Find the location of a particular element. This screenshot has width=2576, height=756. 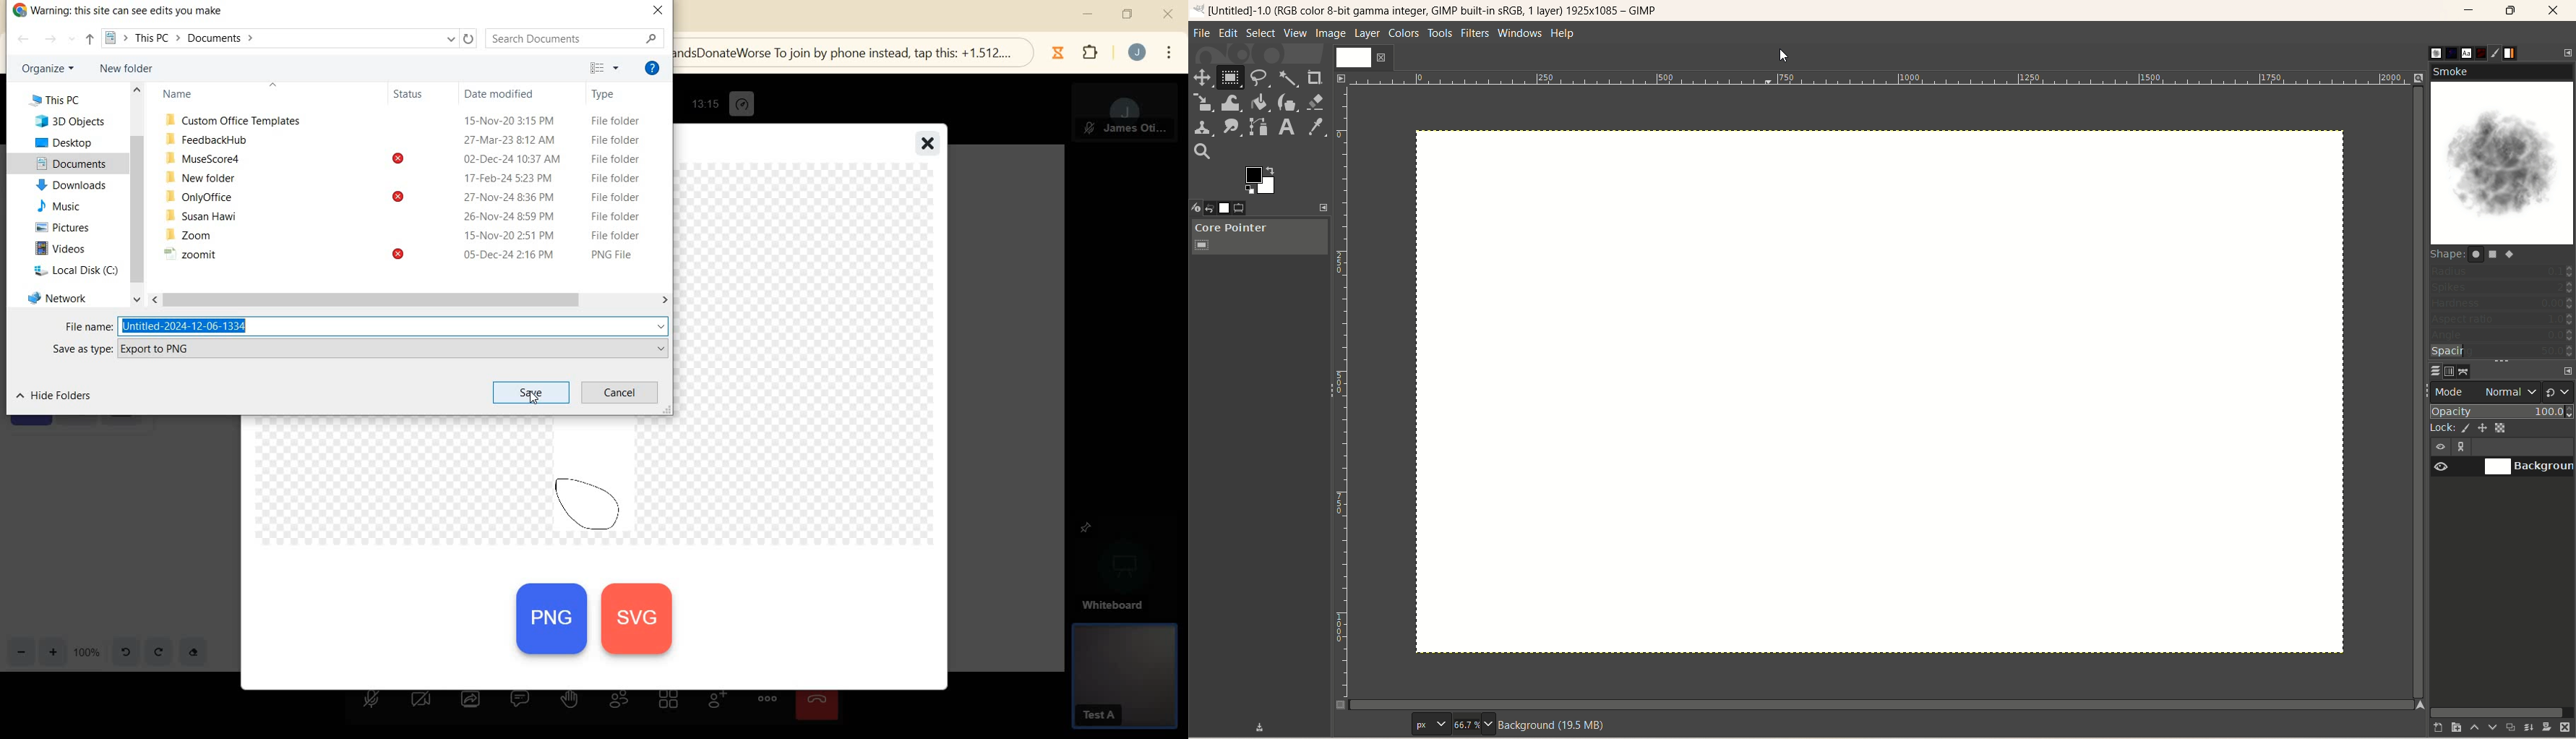

crop tool is located at coordinates (1313, 76).